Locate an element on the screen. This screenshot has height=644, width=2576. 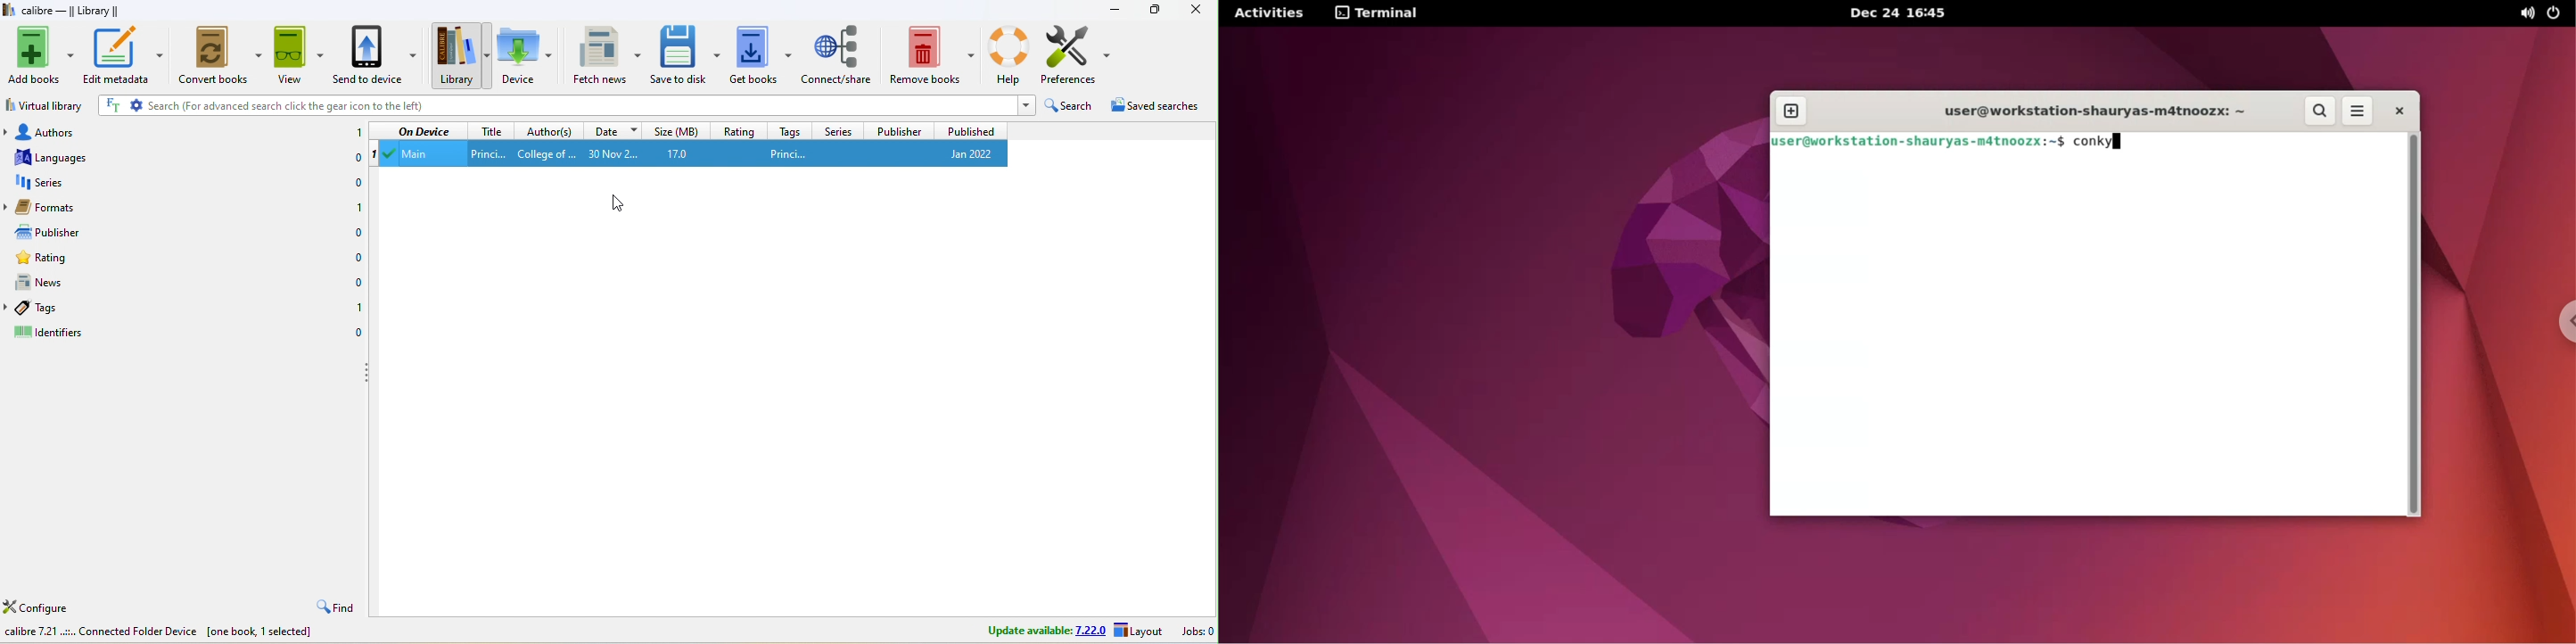
17.0 is located at coordinates (689, 153).